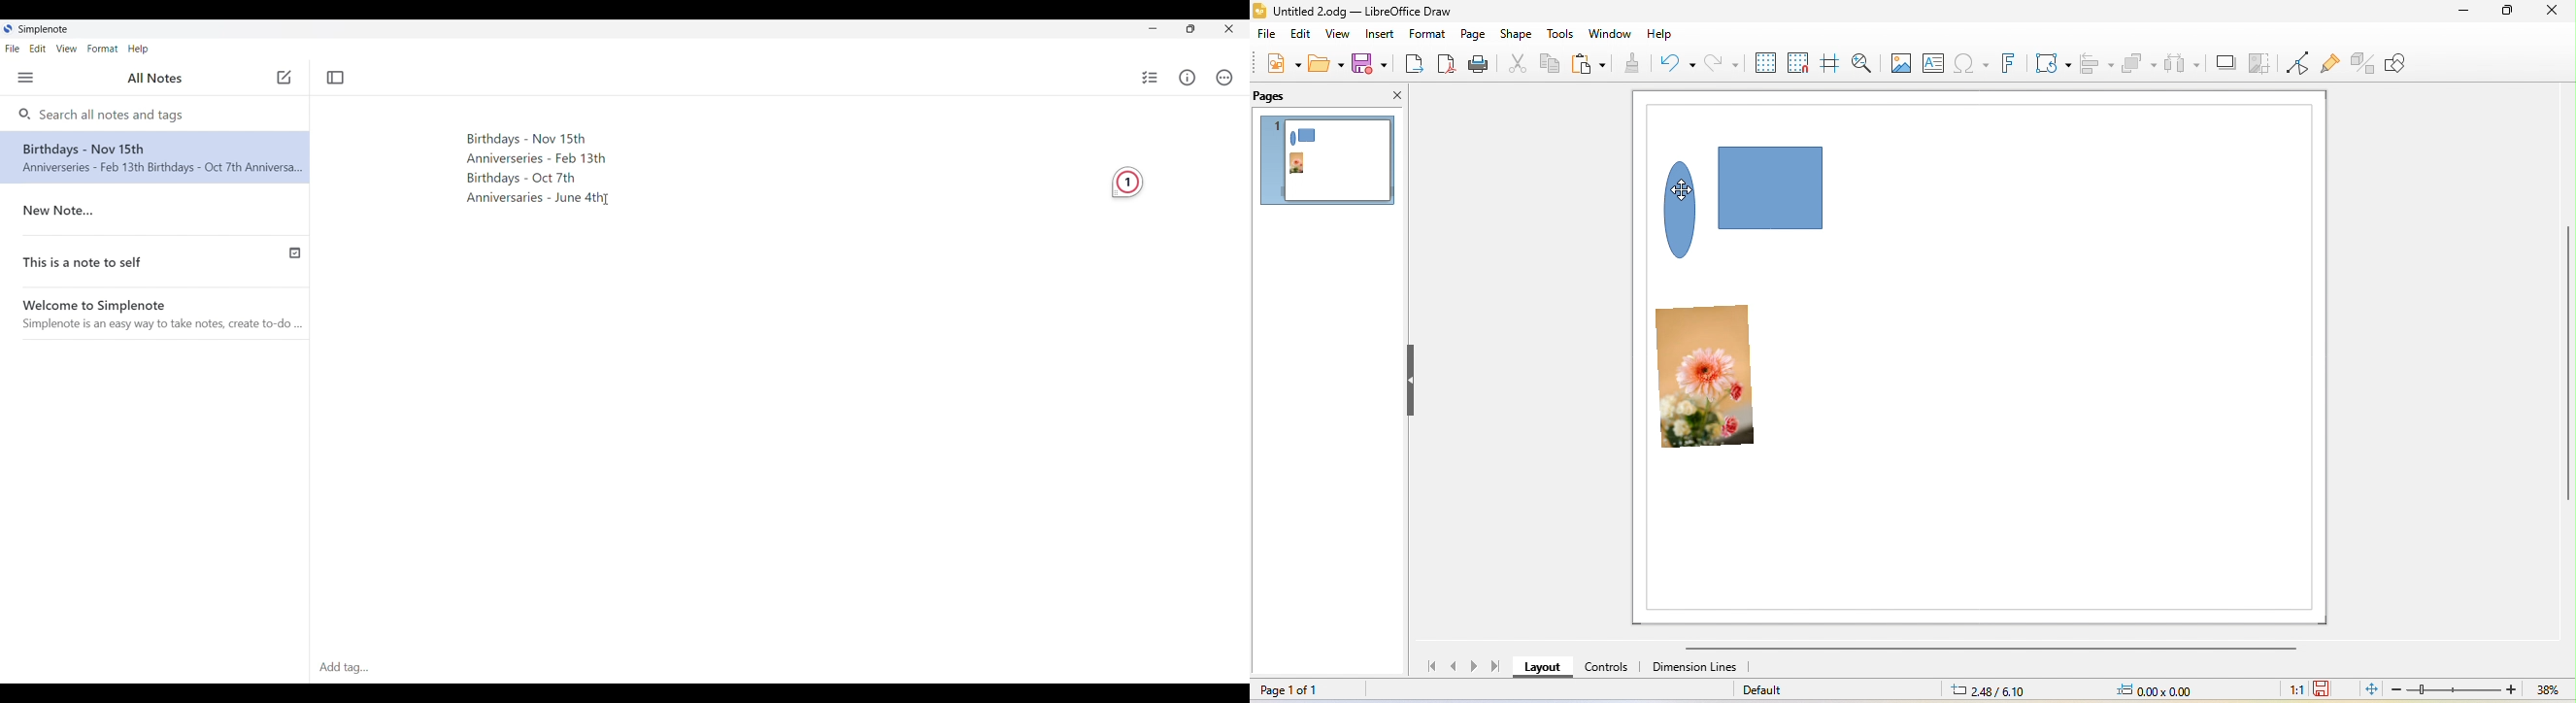 This screenshot has width=2576, height=728. What do you see at coordinates (1592, 62) in the screenshot?
I see `paste` at bounding box center [1592, 62].